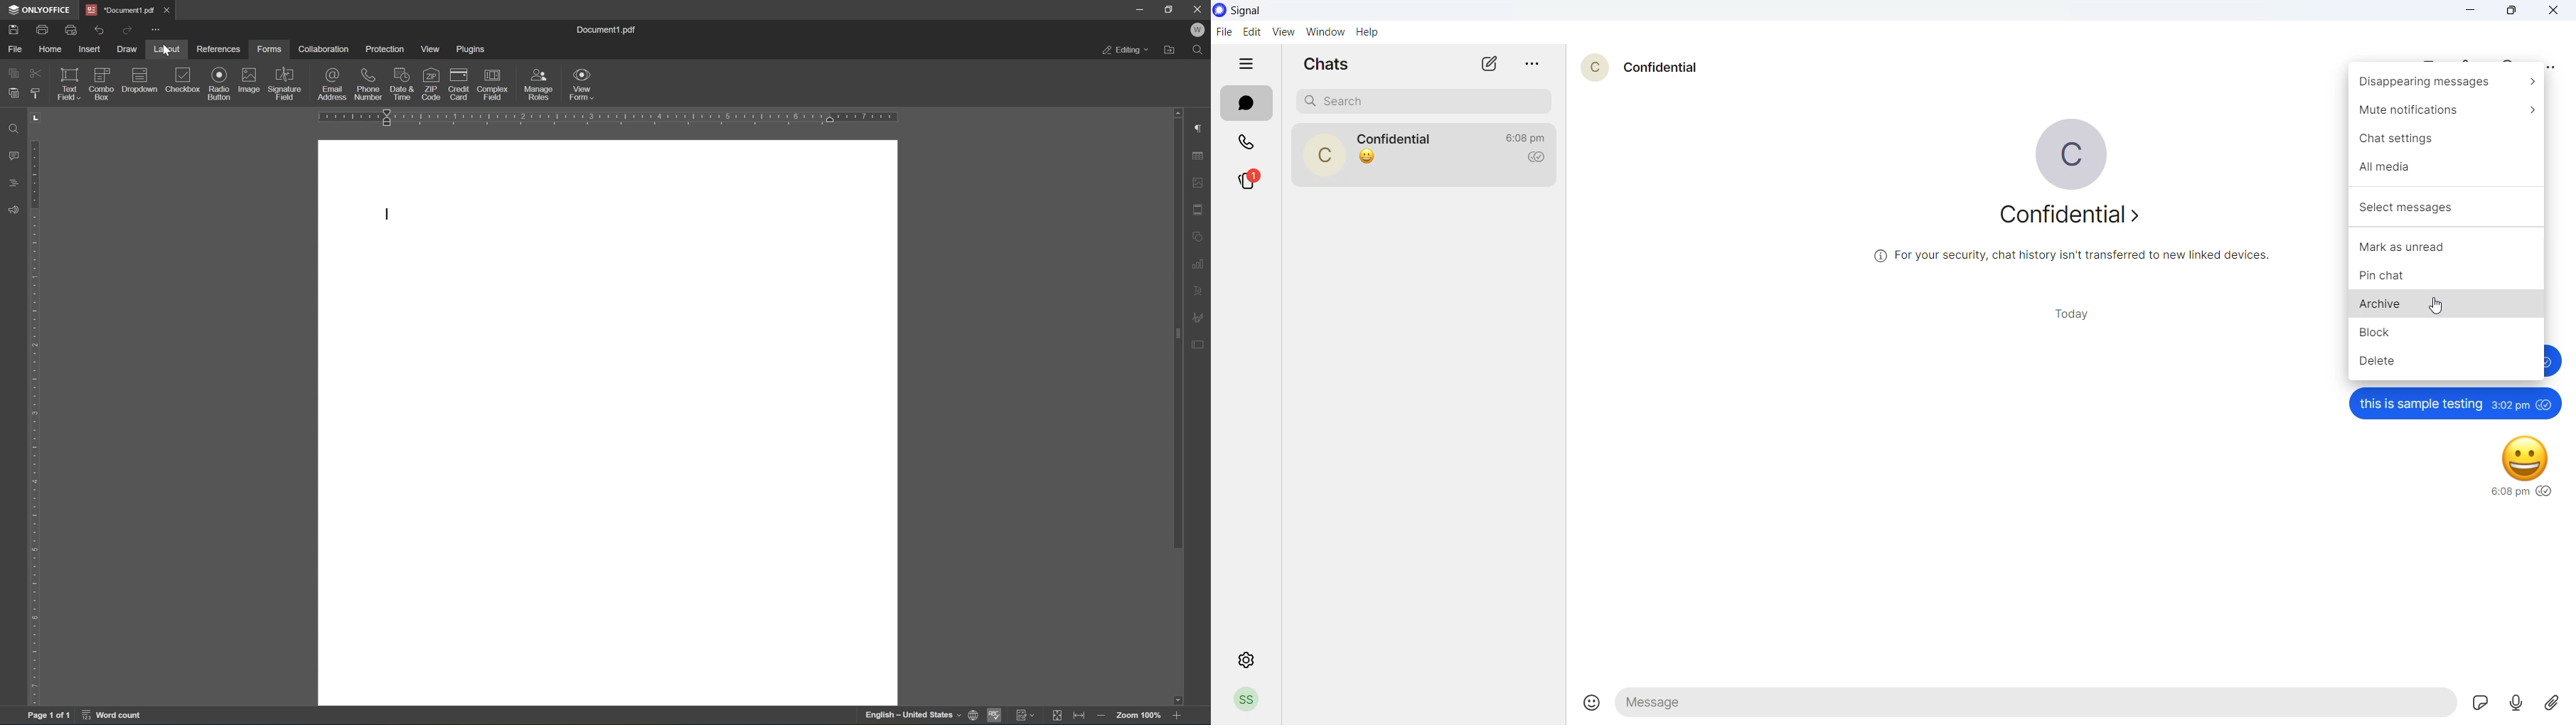 This screenshot has height=728, width=2576. What do you see at coordinates (36, 93) in the screenshot?
I see `copy style` at bounding box center [36, 93].